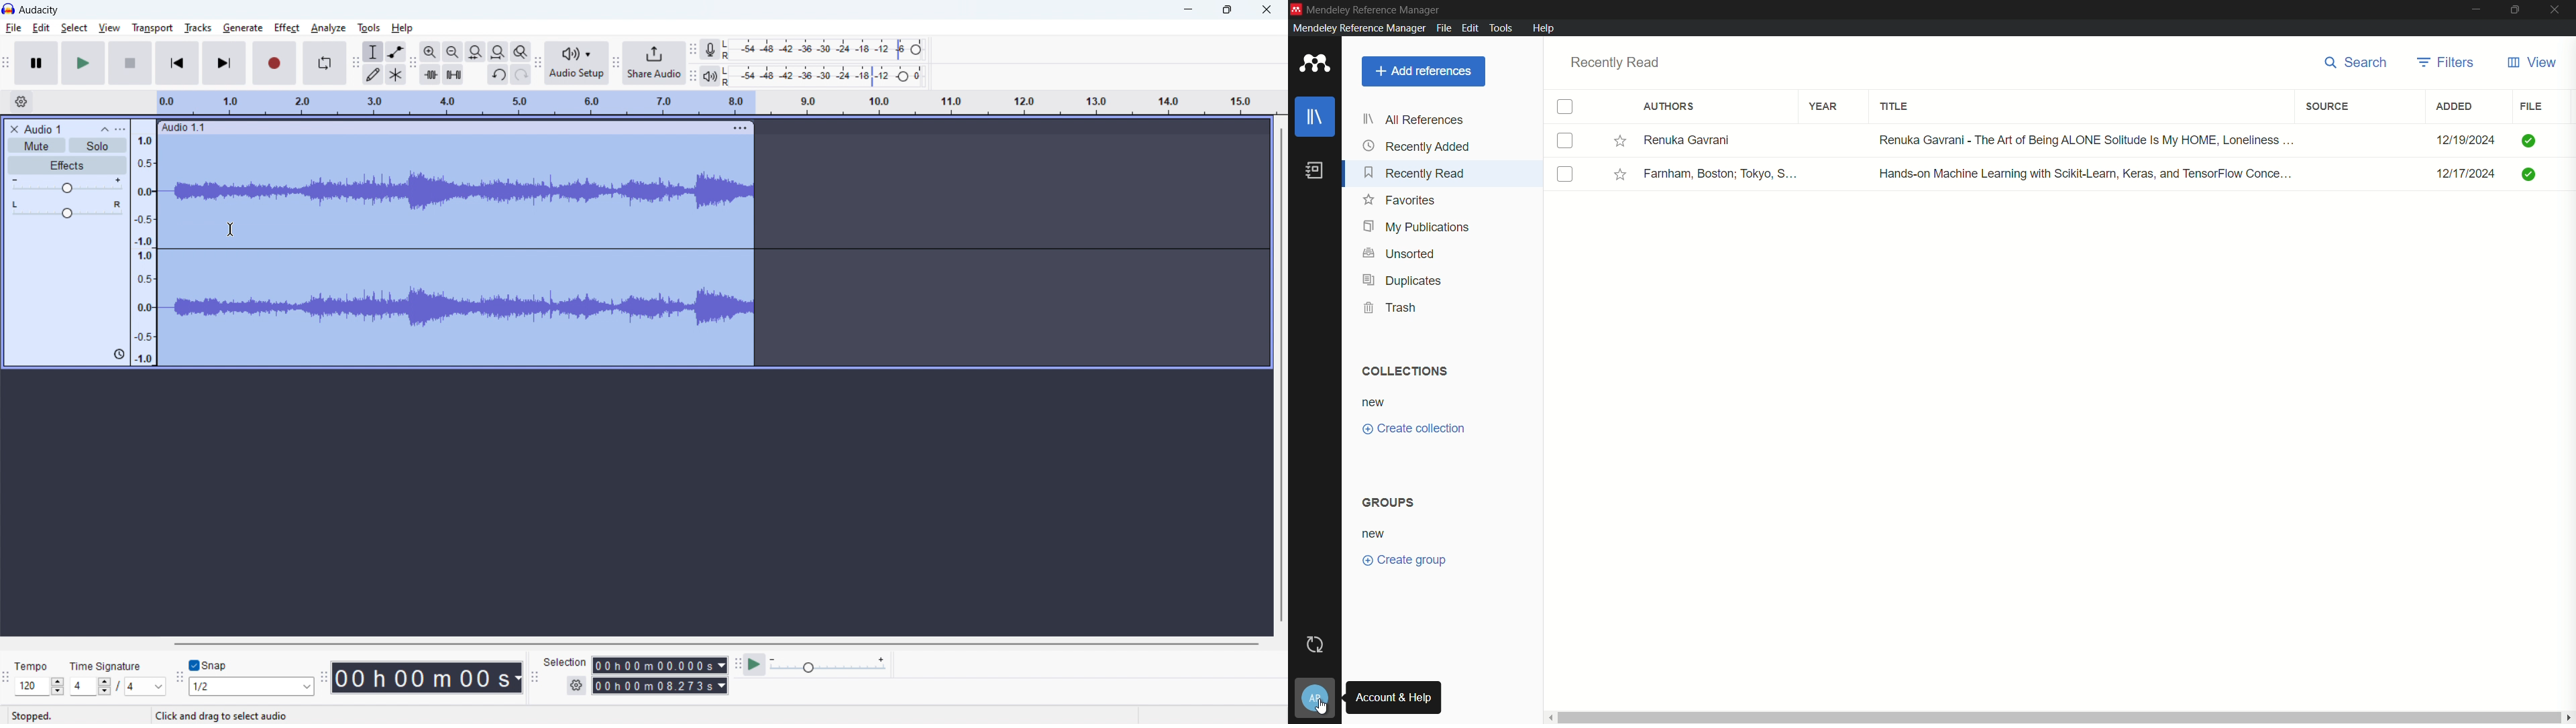 This screenshot has width=2576, height=728. Describe the element at coordinates (1186, 9) in the screenshot. I see `minimize` at that location.